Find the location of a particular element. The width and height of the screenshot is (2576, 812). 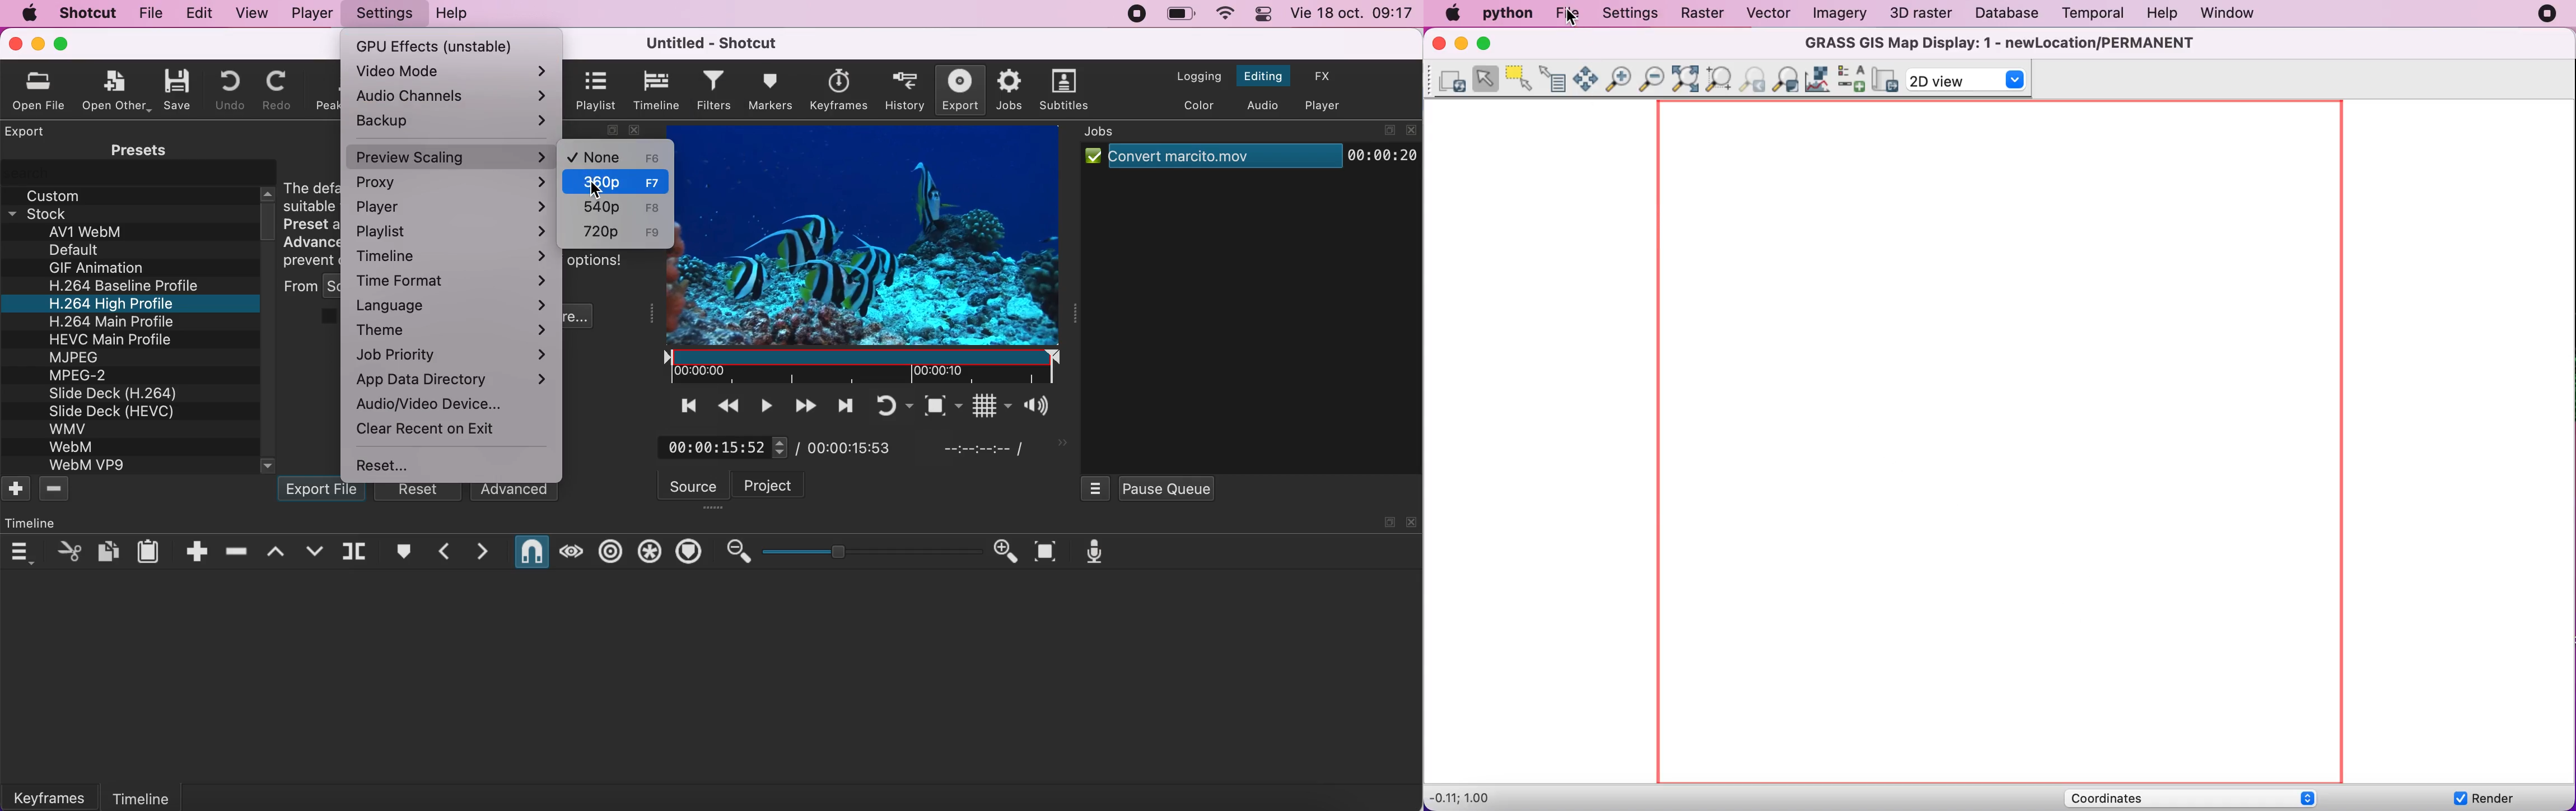

pause queue is located at coordinates (1165, 488).